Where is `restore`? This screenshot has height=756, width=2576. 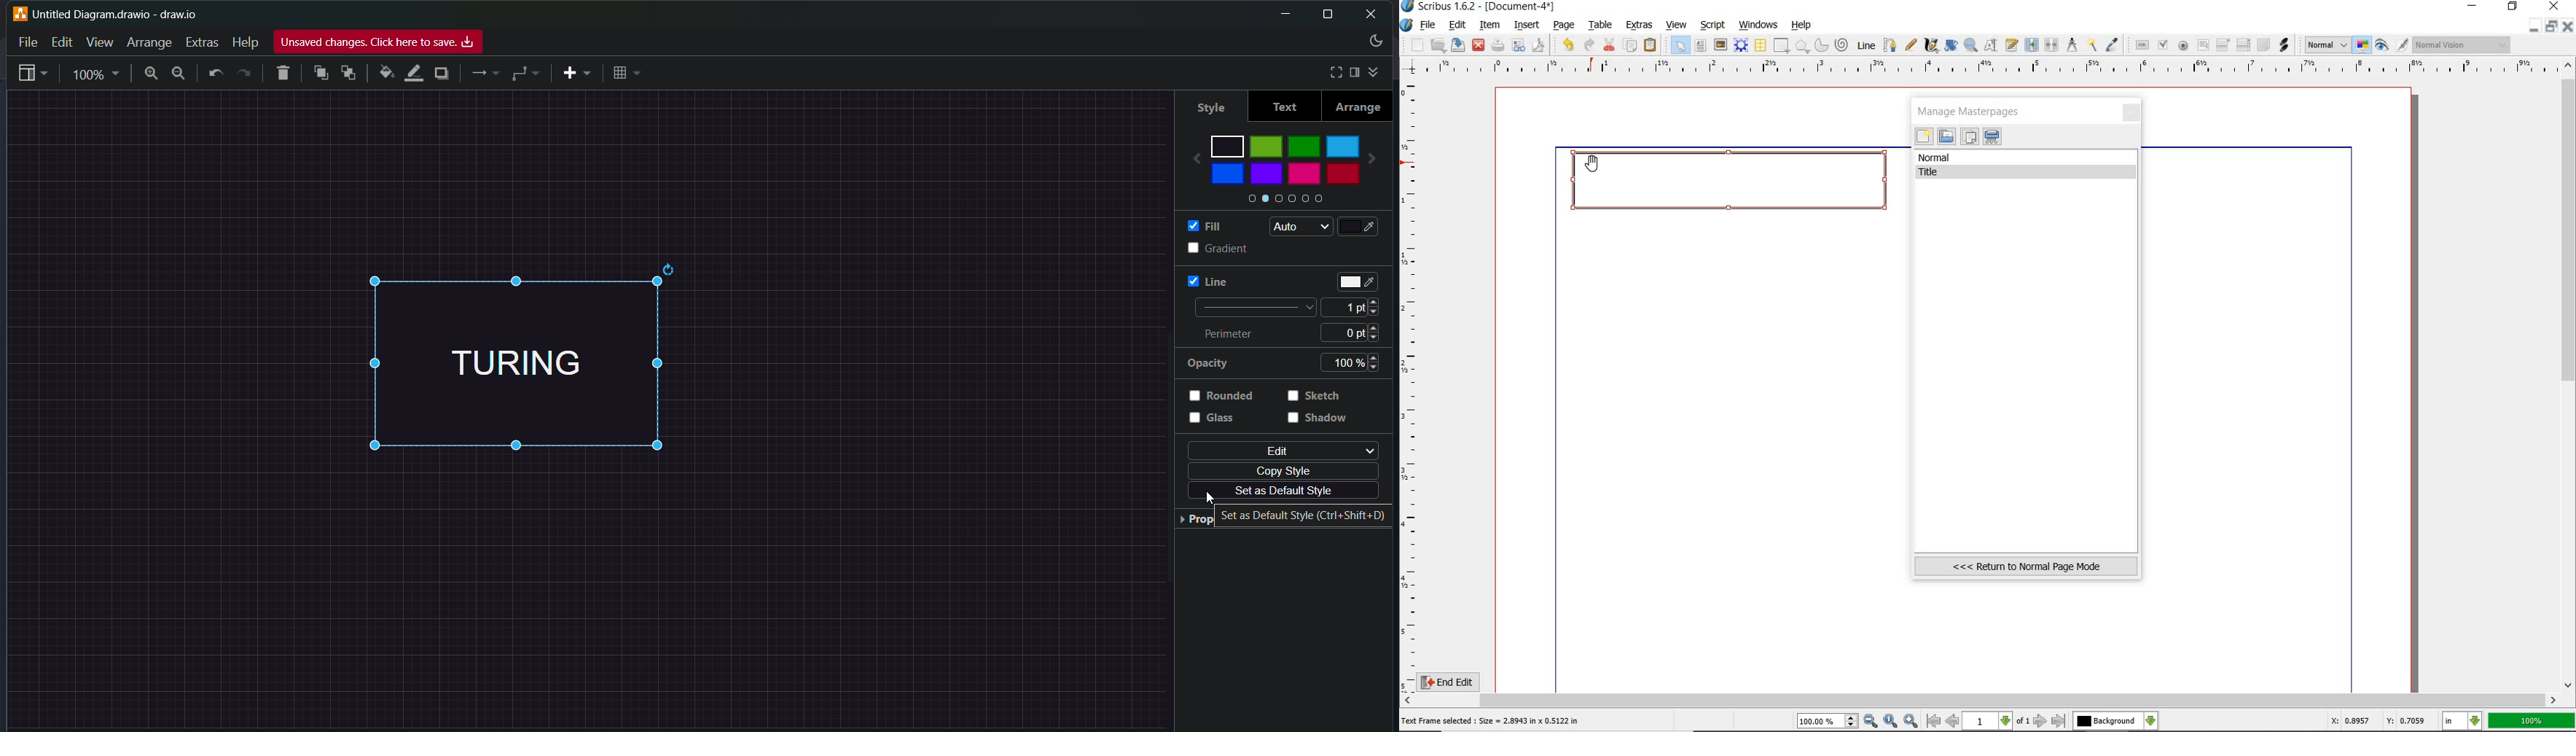 restore is located at coordinates (2554, 27).